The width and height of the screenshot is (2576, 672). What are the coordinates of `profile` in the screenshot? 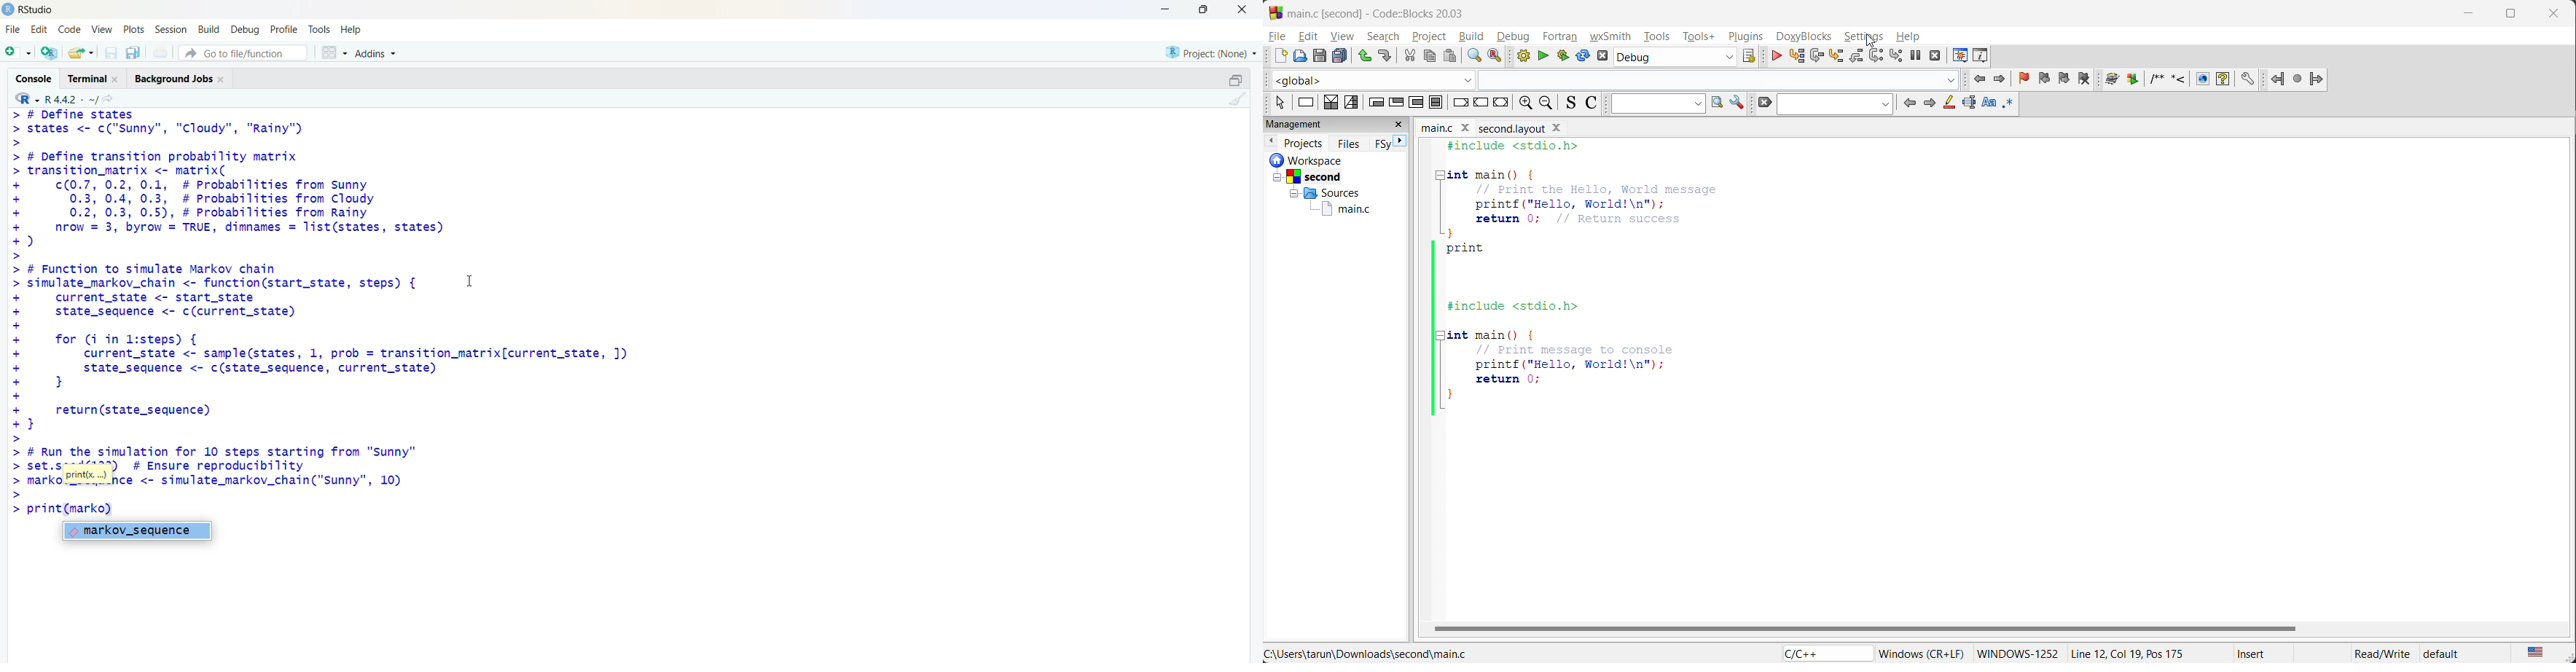 It's located at (282, 30).